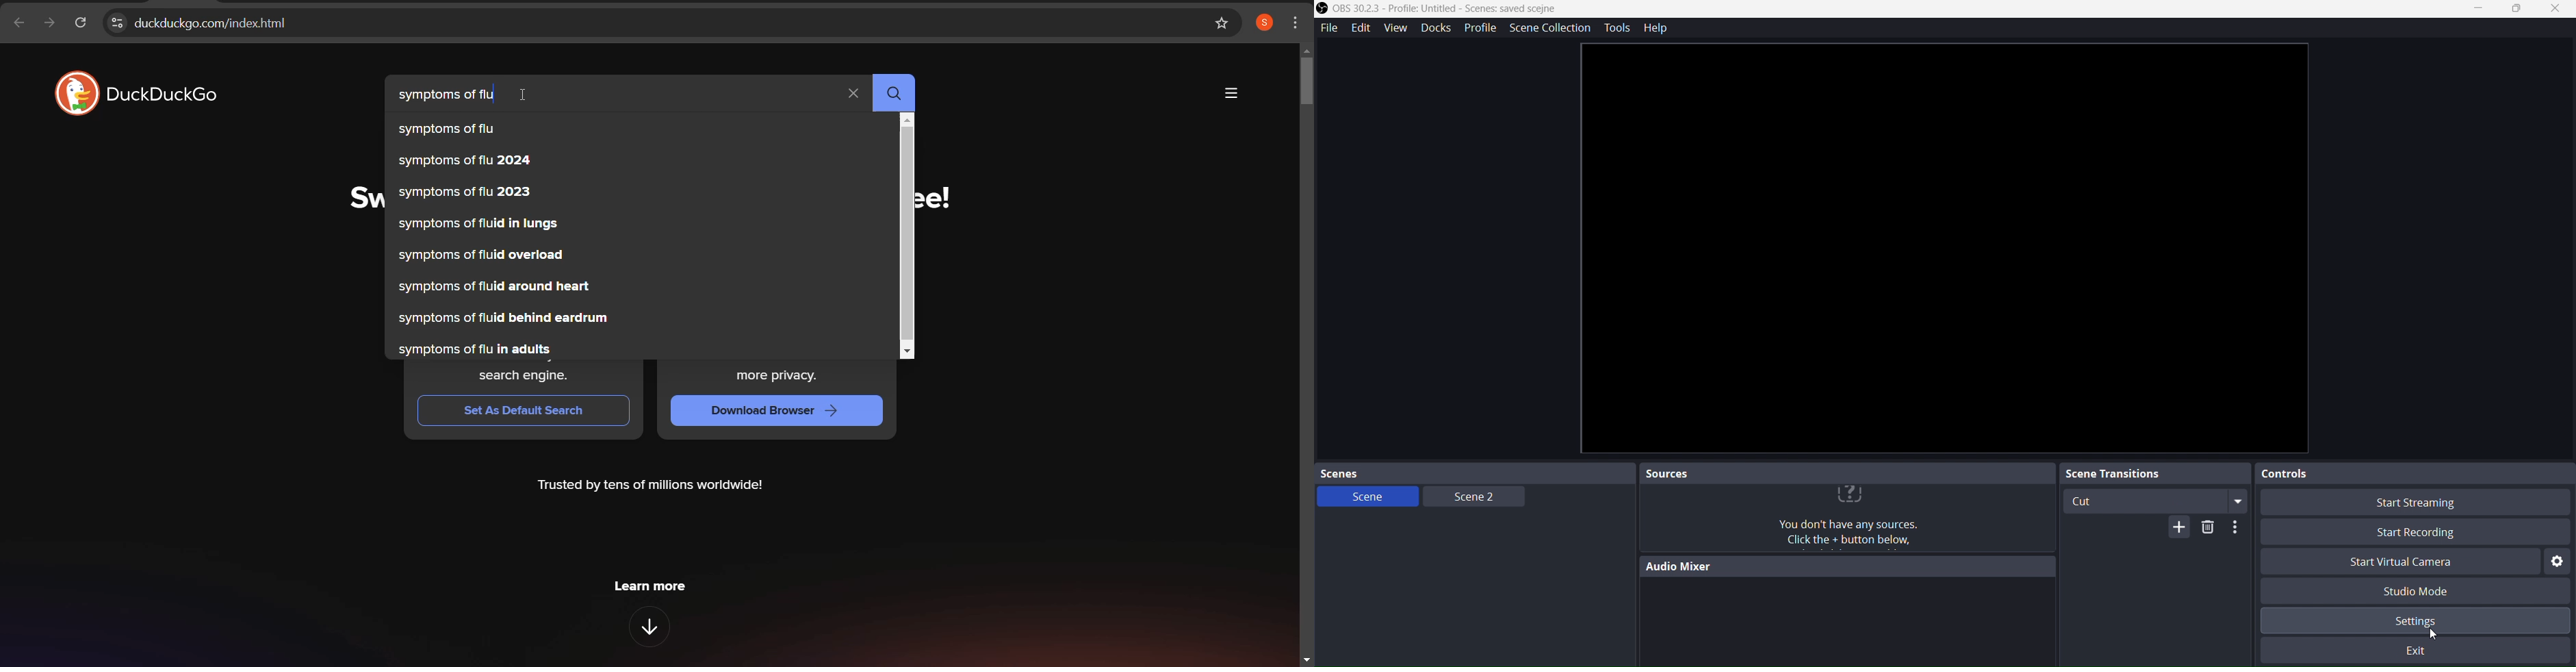 This screenshot has height=672, width=2576. I want to click on SceneCollection, so click(1553, 28).